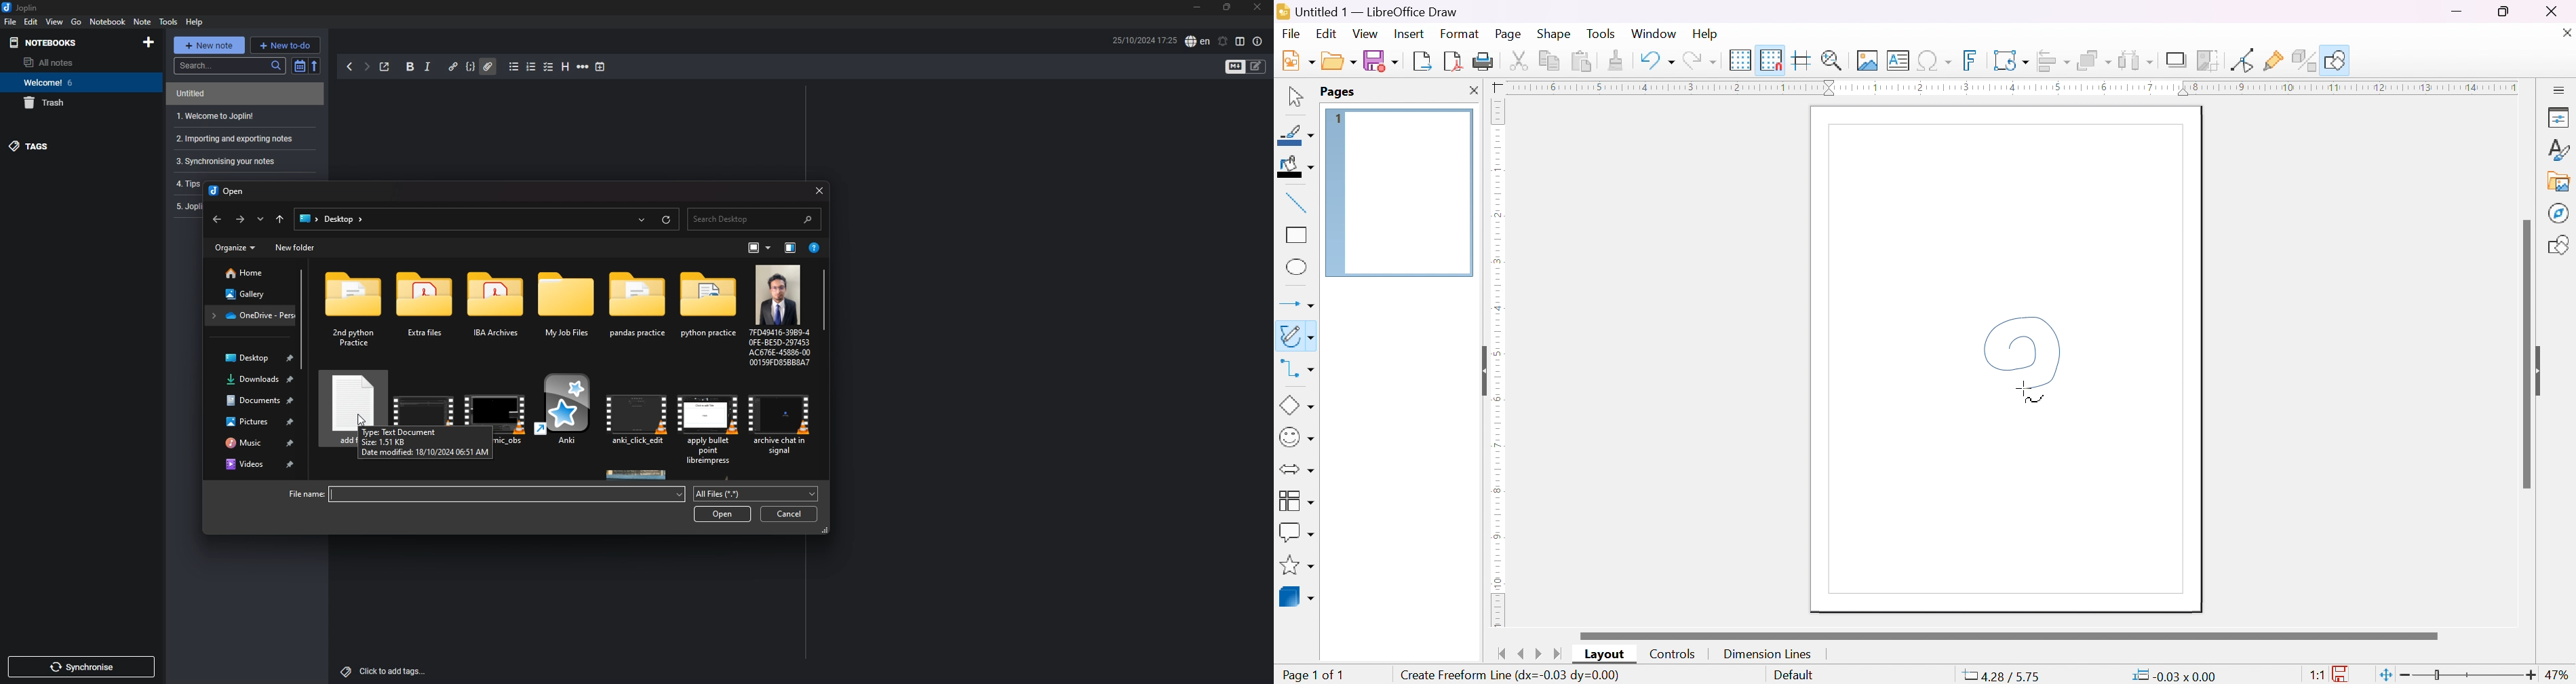 This screenshot has height=700, width=2576. What do you see at coordinates (209, 45) in the screenshot?
I see `new note` at bounding box center [209, 45].